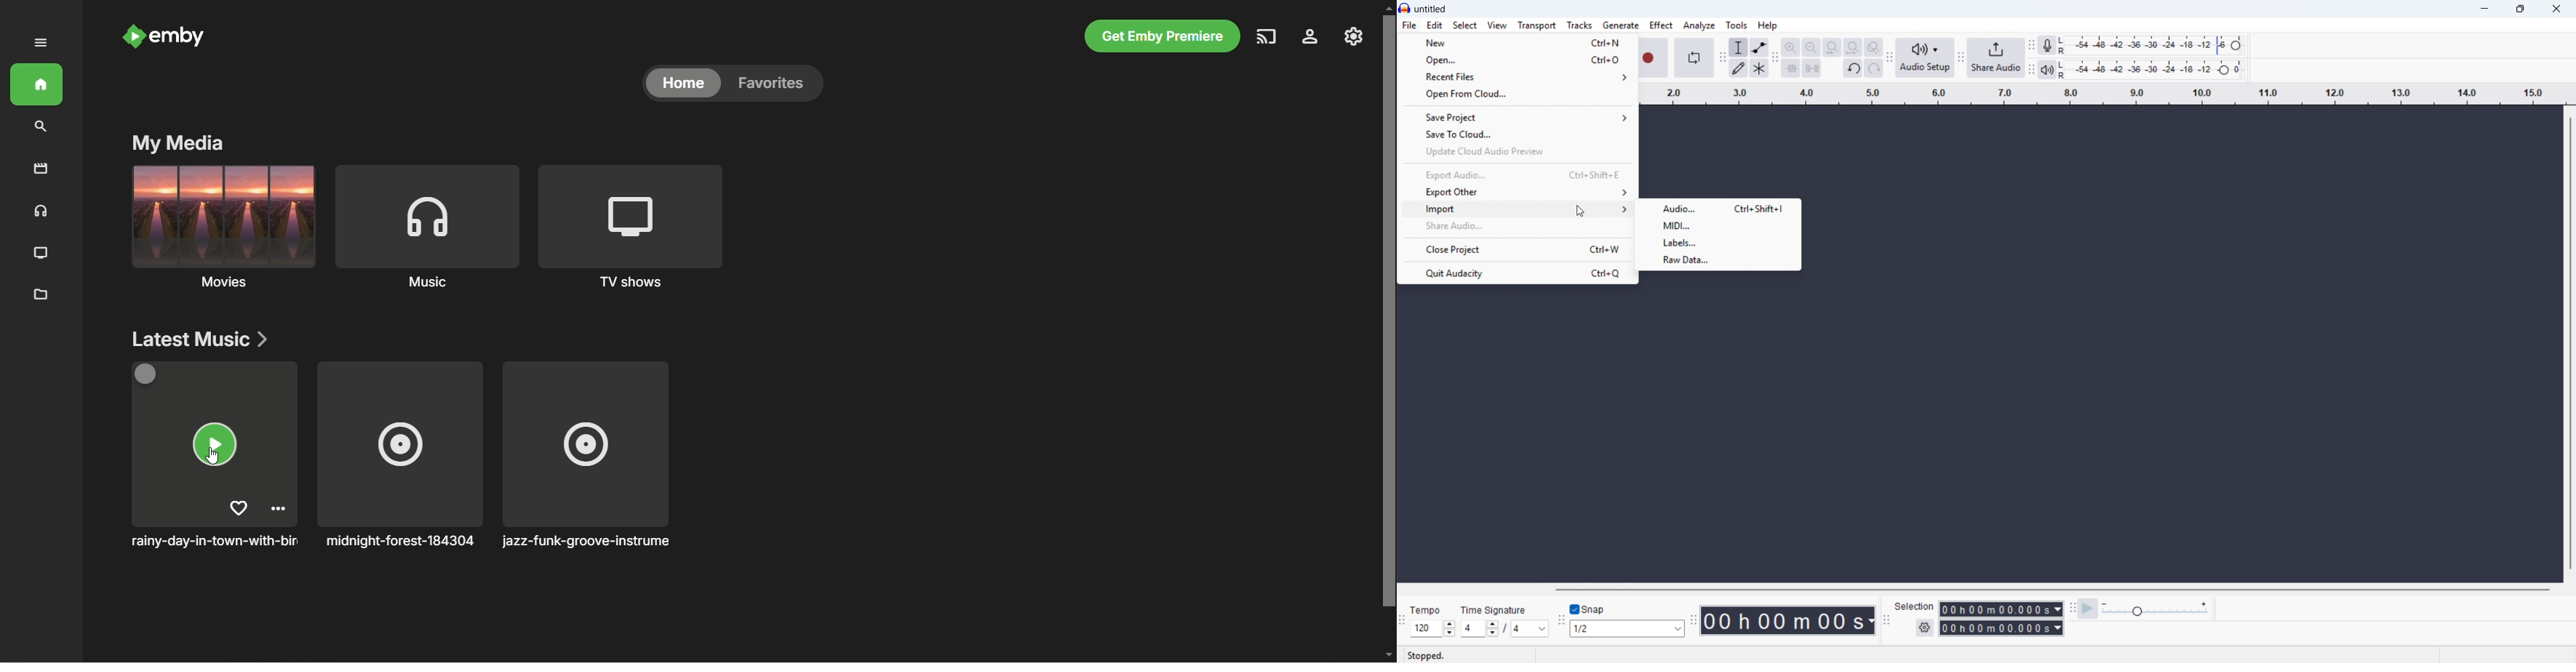 The width and height of the screenshot is (2576, 672). Describe the element at coordinates (1885, 620) in the screenshot. I see `Selection toolbar ` at that location.